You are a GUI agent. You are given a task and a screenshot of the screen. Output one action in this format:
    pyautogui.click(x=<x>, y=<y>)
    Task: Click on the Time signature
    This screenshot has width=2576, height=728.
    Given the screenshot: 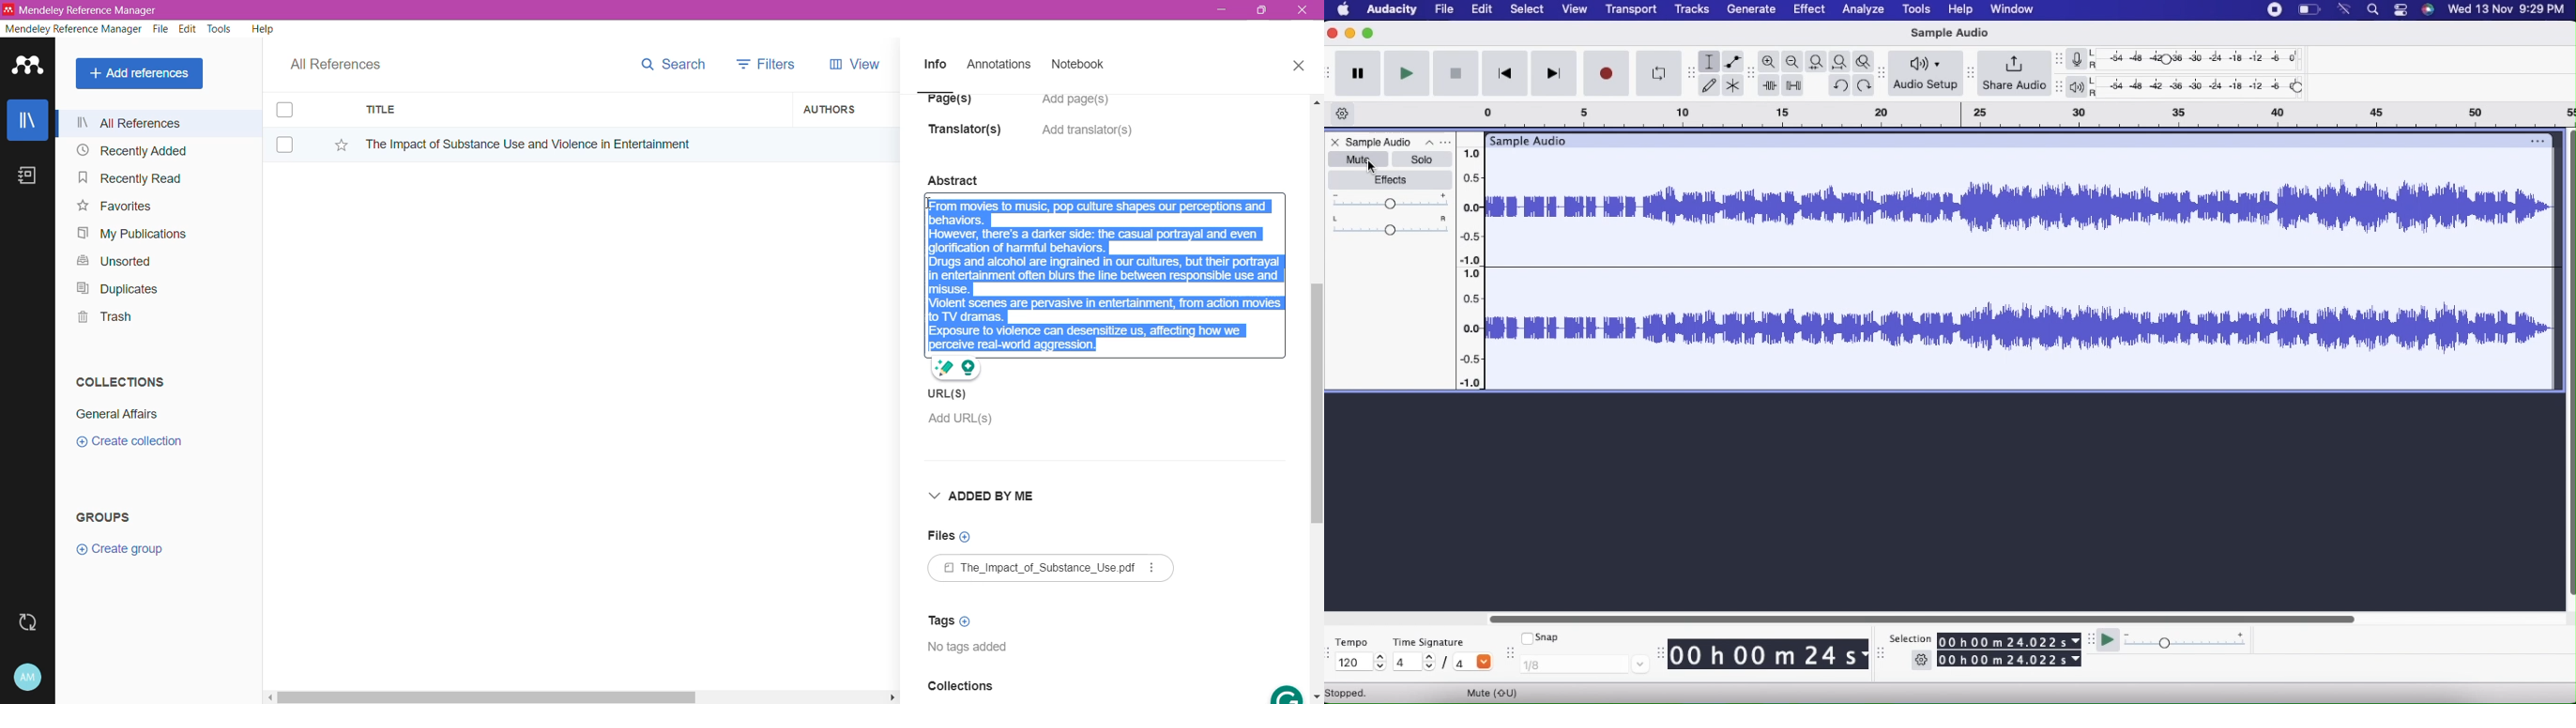 What is the action you would take?
    pyautogui.click(x=1429, y=642)
    